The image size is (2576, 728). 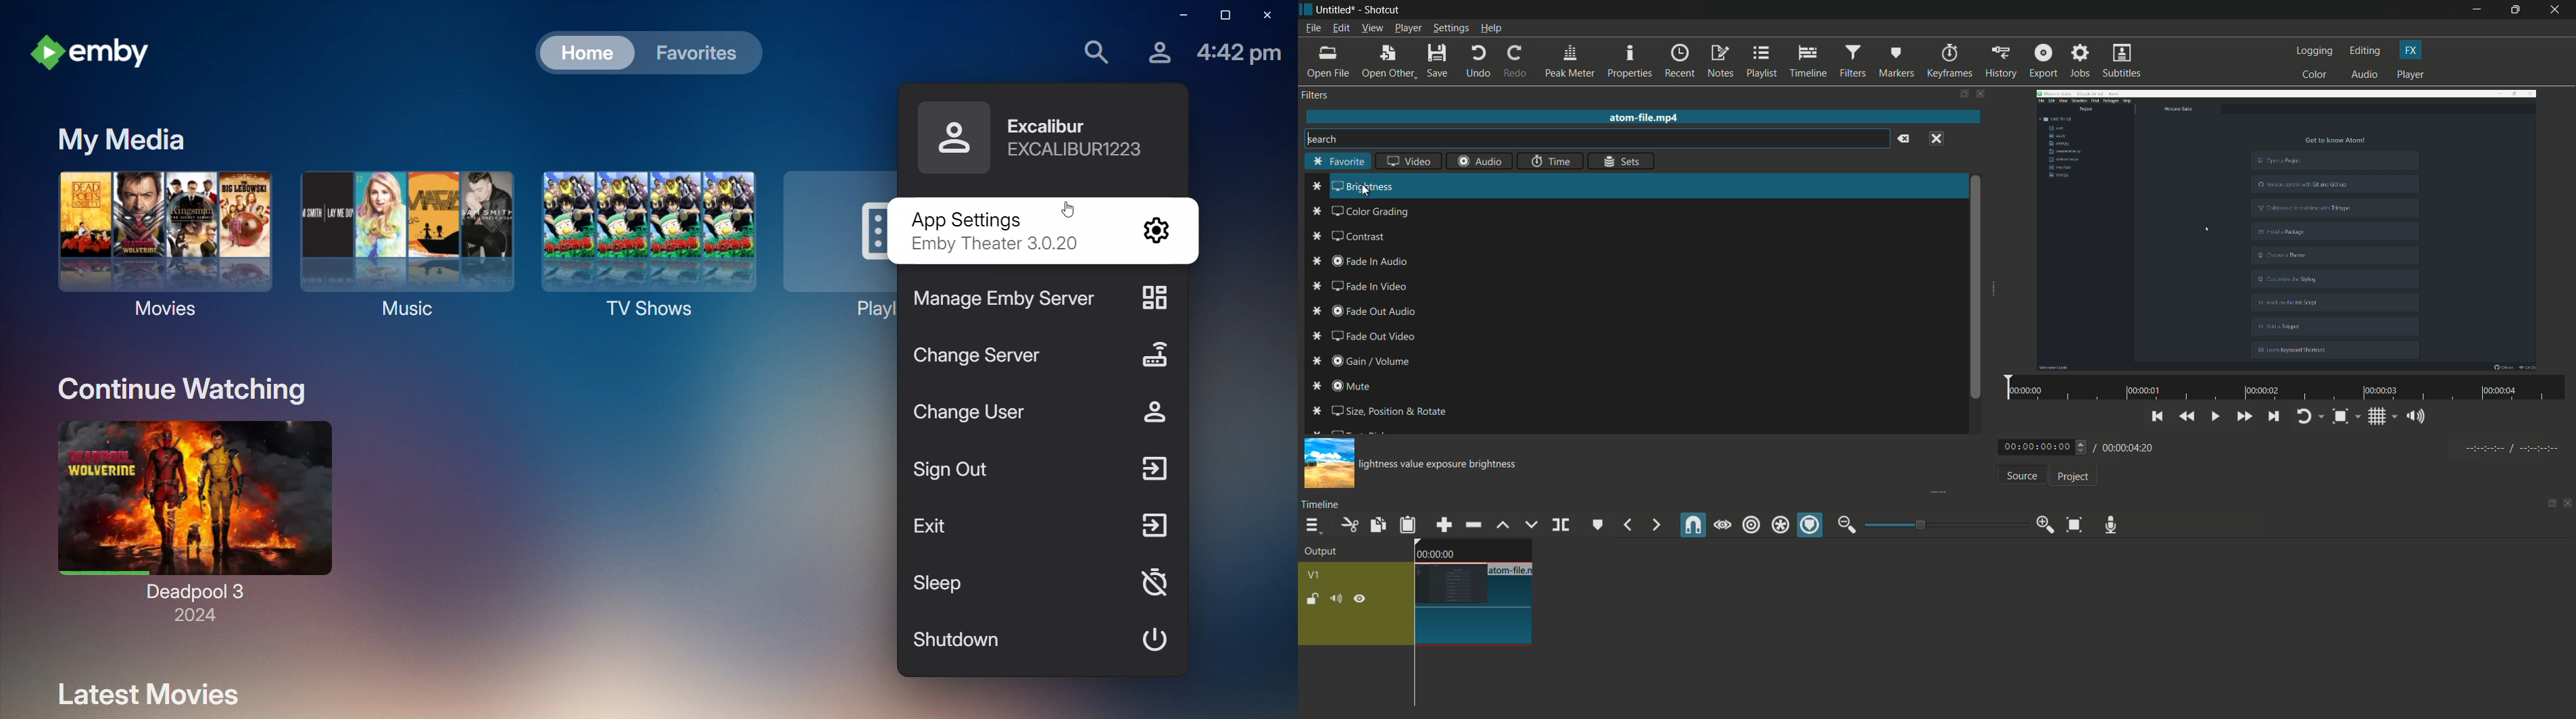 I want to click on editing, so click(x=2366, y=51).